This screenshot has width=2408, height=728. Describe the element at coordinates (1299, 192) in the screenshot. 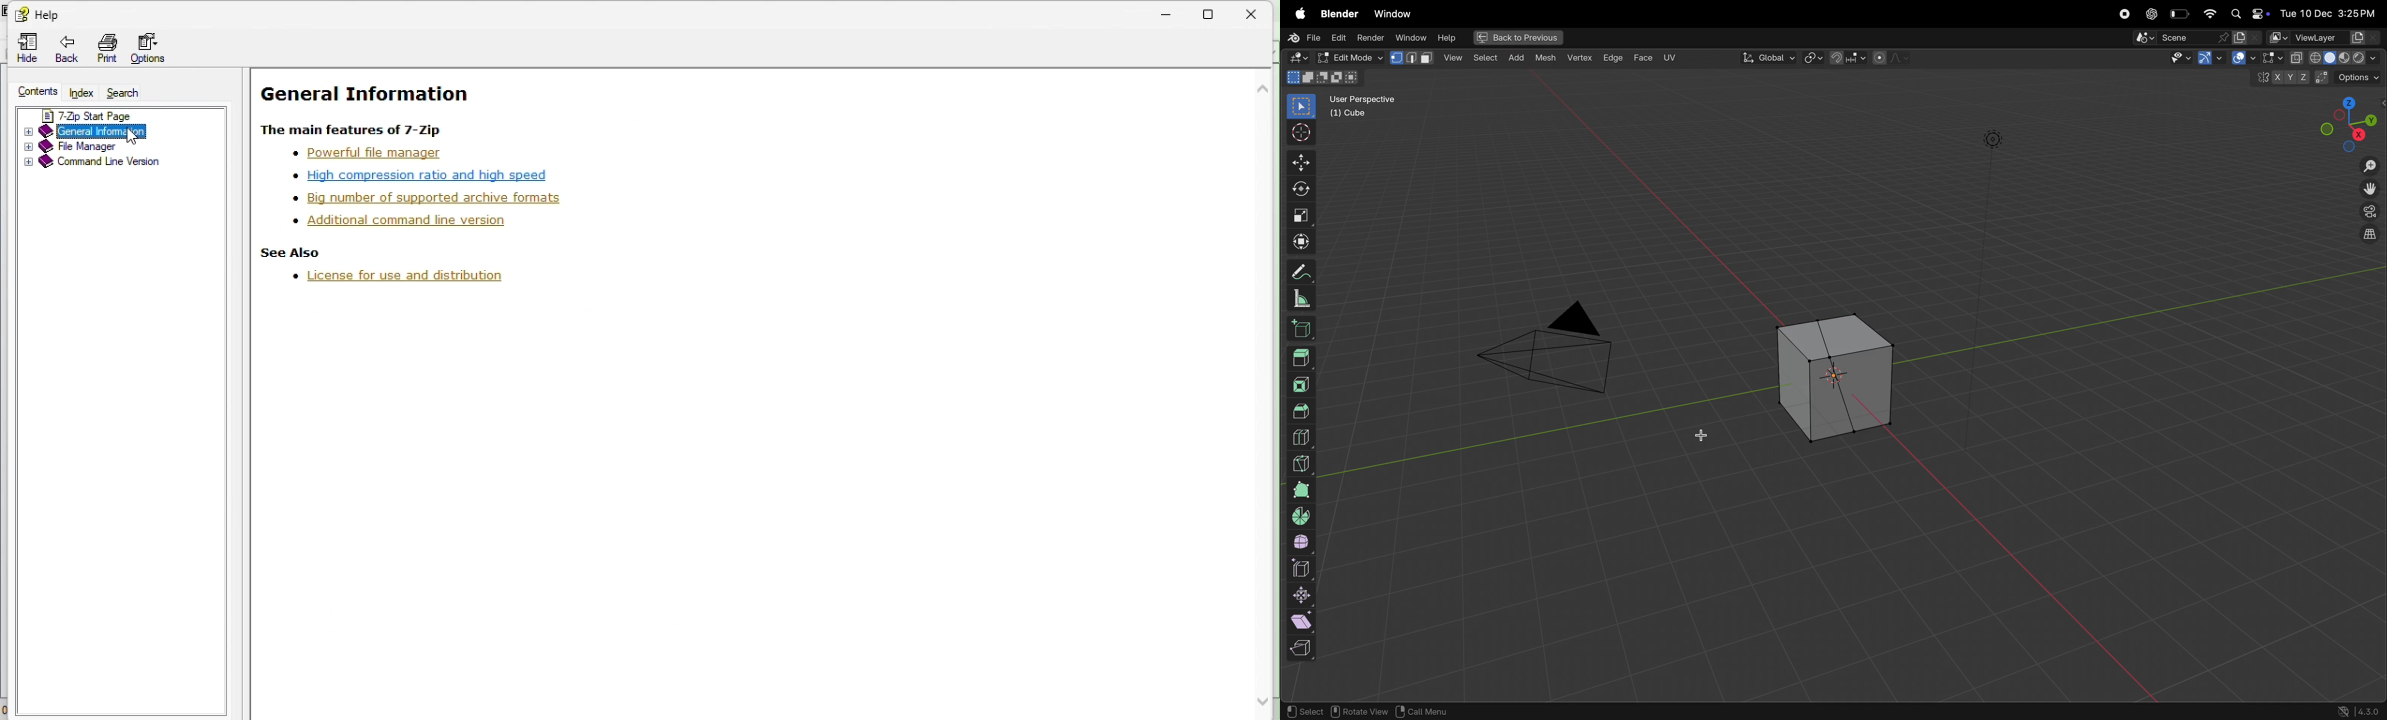

I see `transform` at that location.